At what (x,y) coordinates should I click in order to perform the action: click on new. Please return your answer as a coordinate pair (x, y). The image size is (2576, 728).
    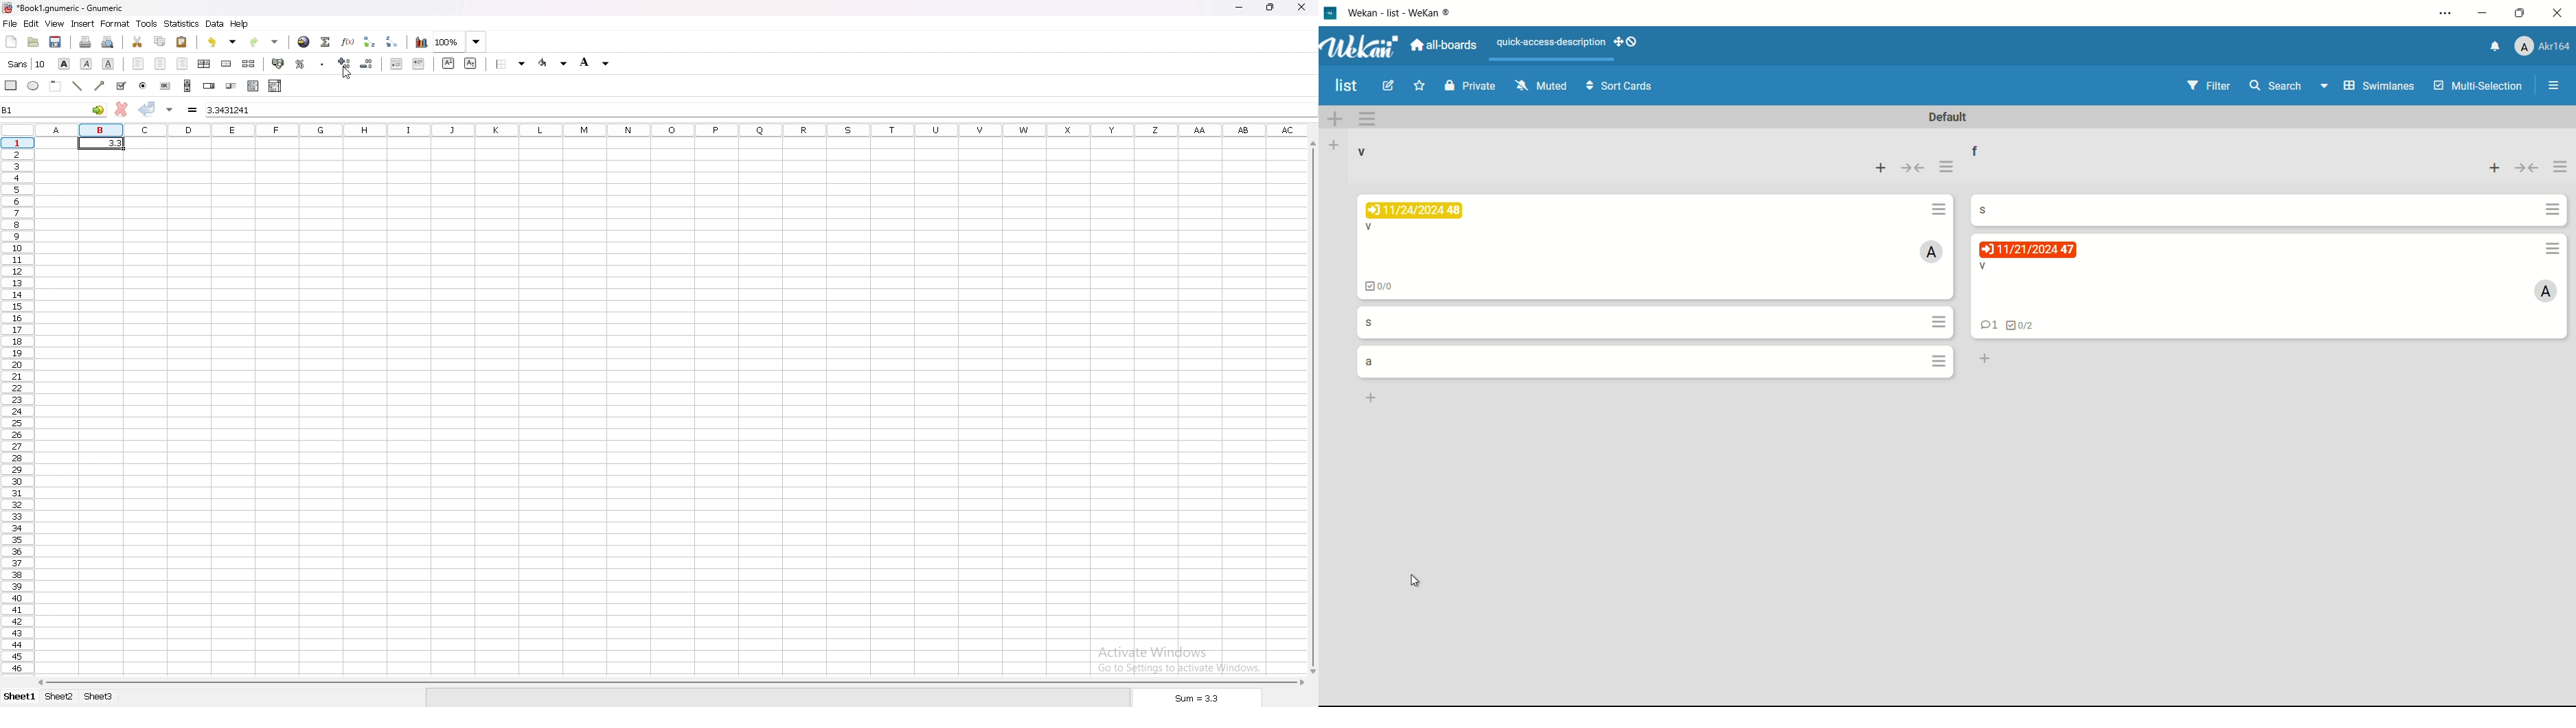
    Looking at the image, I should click on (12, 40).